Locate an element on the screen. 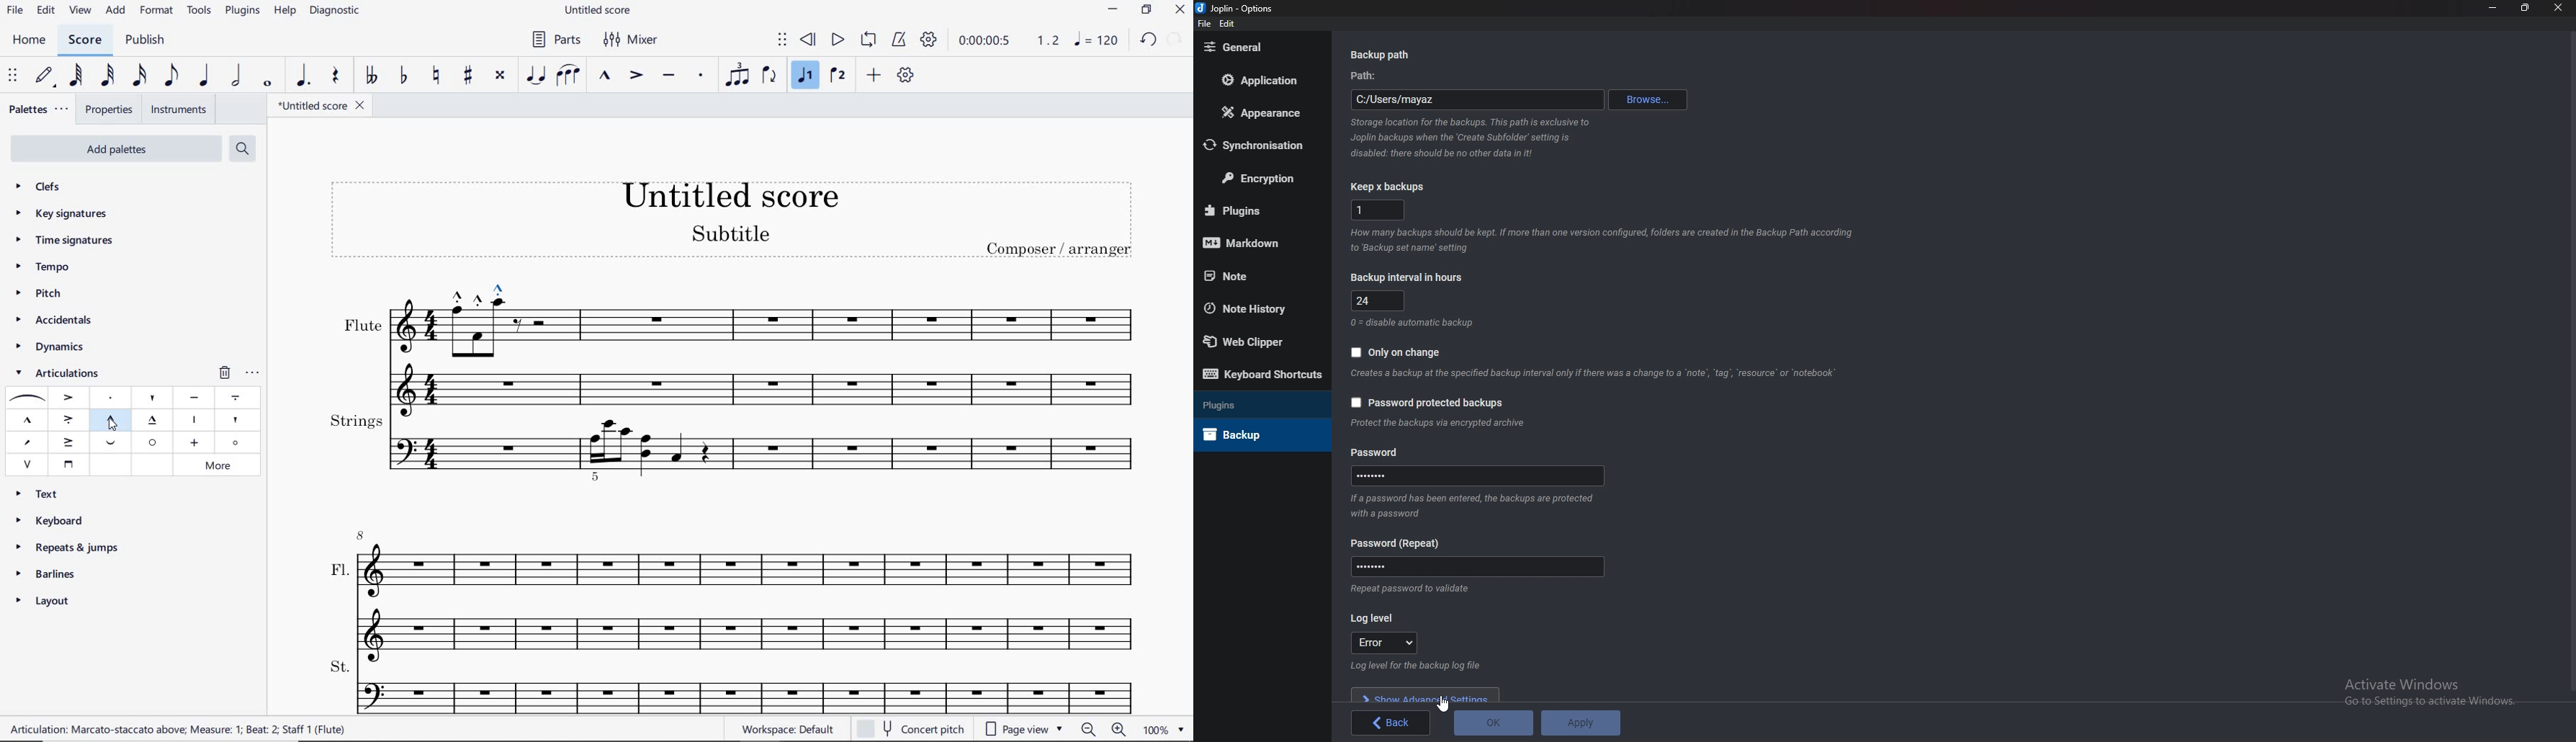 This screenshot has height=756, width=2576. text is located at coordinates (43, 493).